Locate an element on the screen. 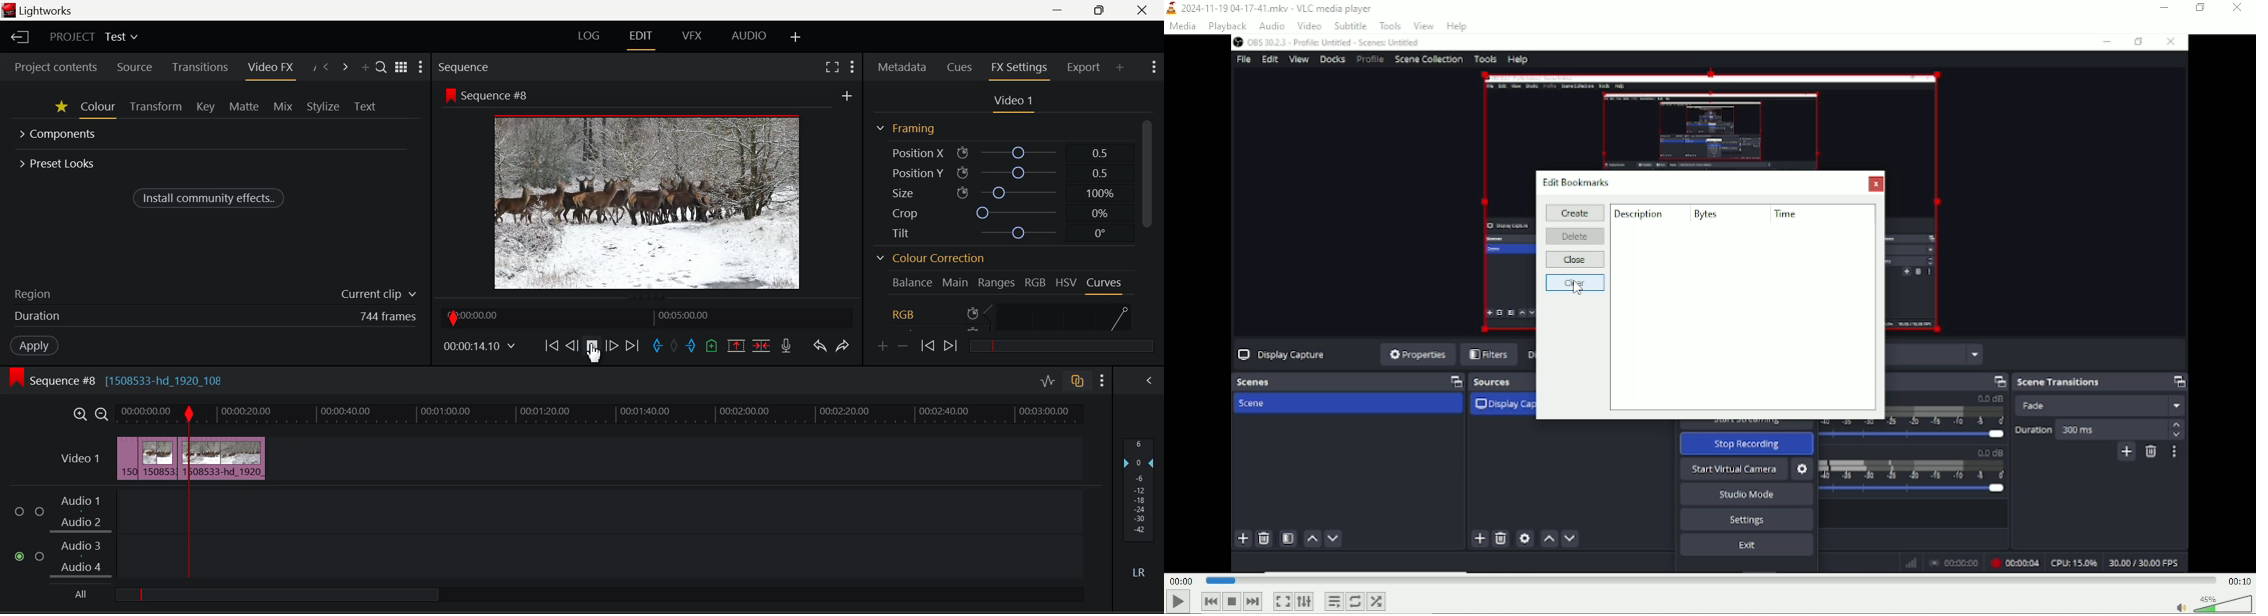  Text is located at coordinates (366, 105).